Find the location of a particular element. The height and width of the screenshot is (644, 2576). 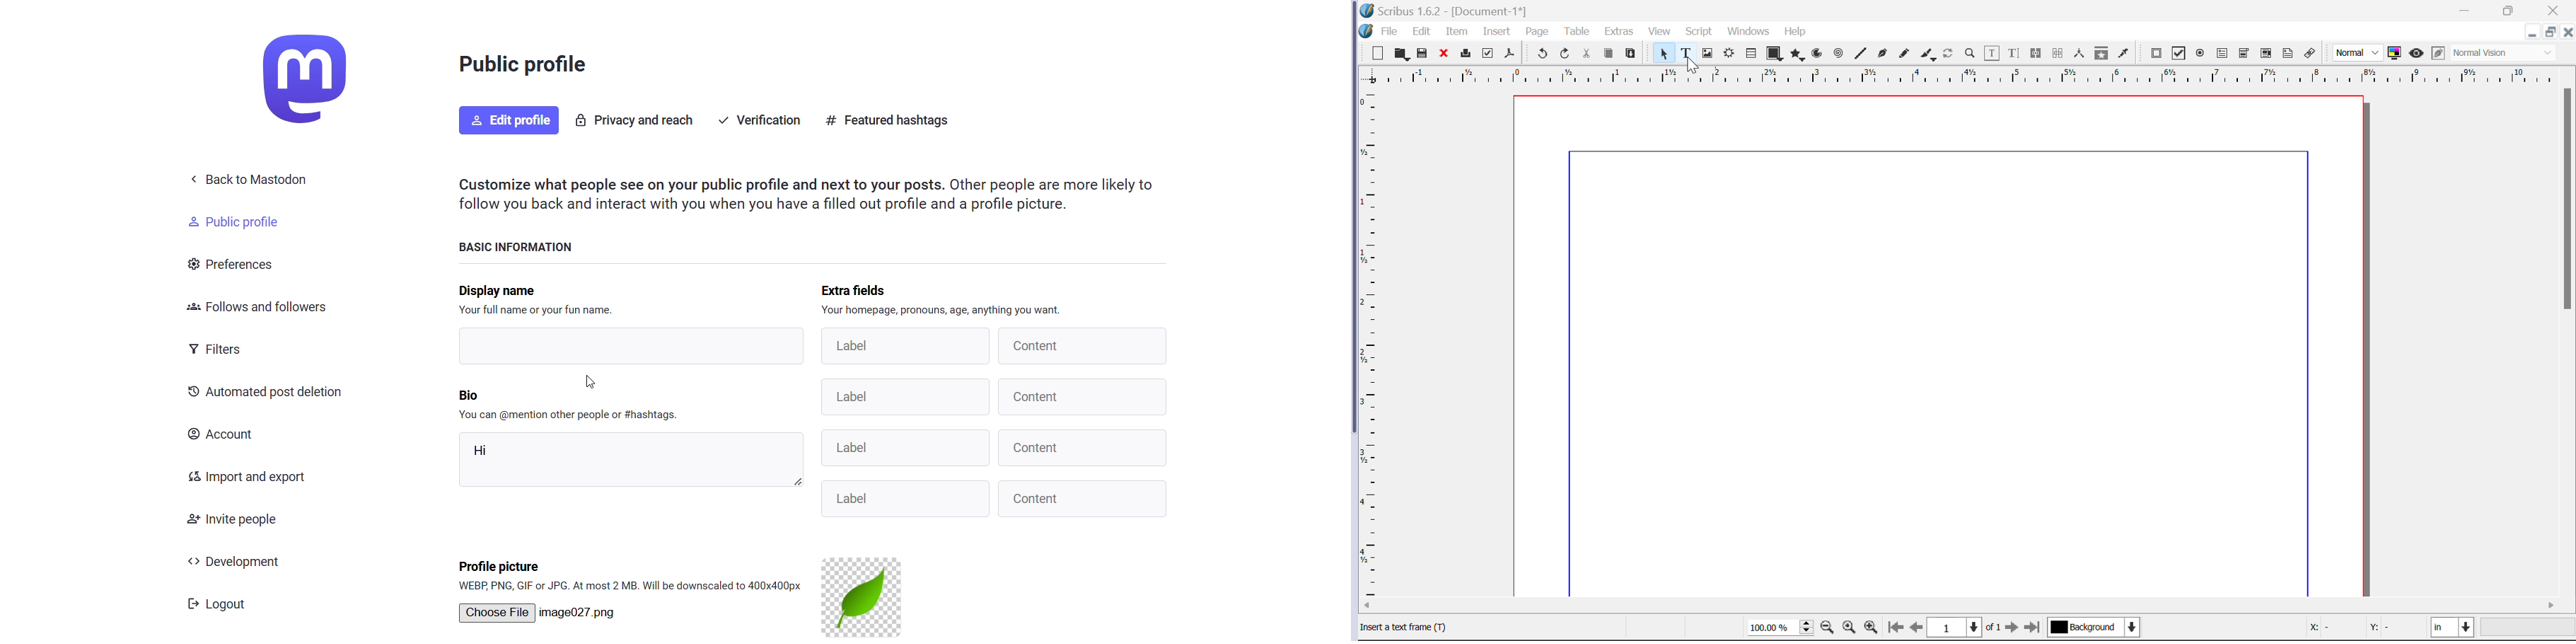

Minimize is located at coordinates (2511, 10).